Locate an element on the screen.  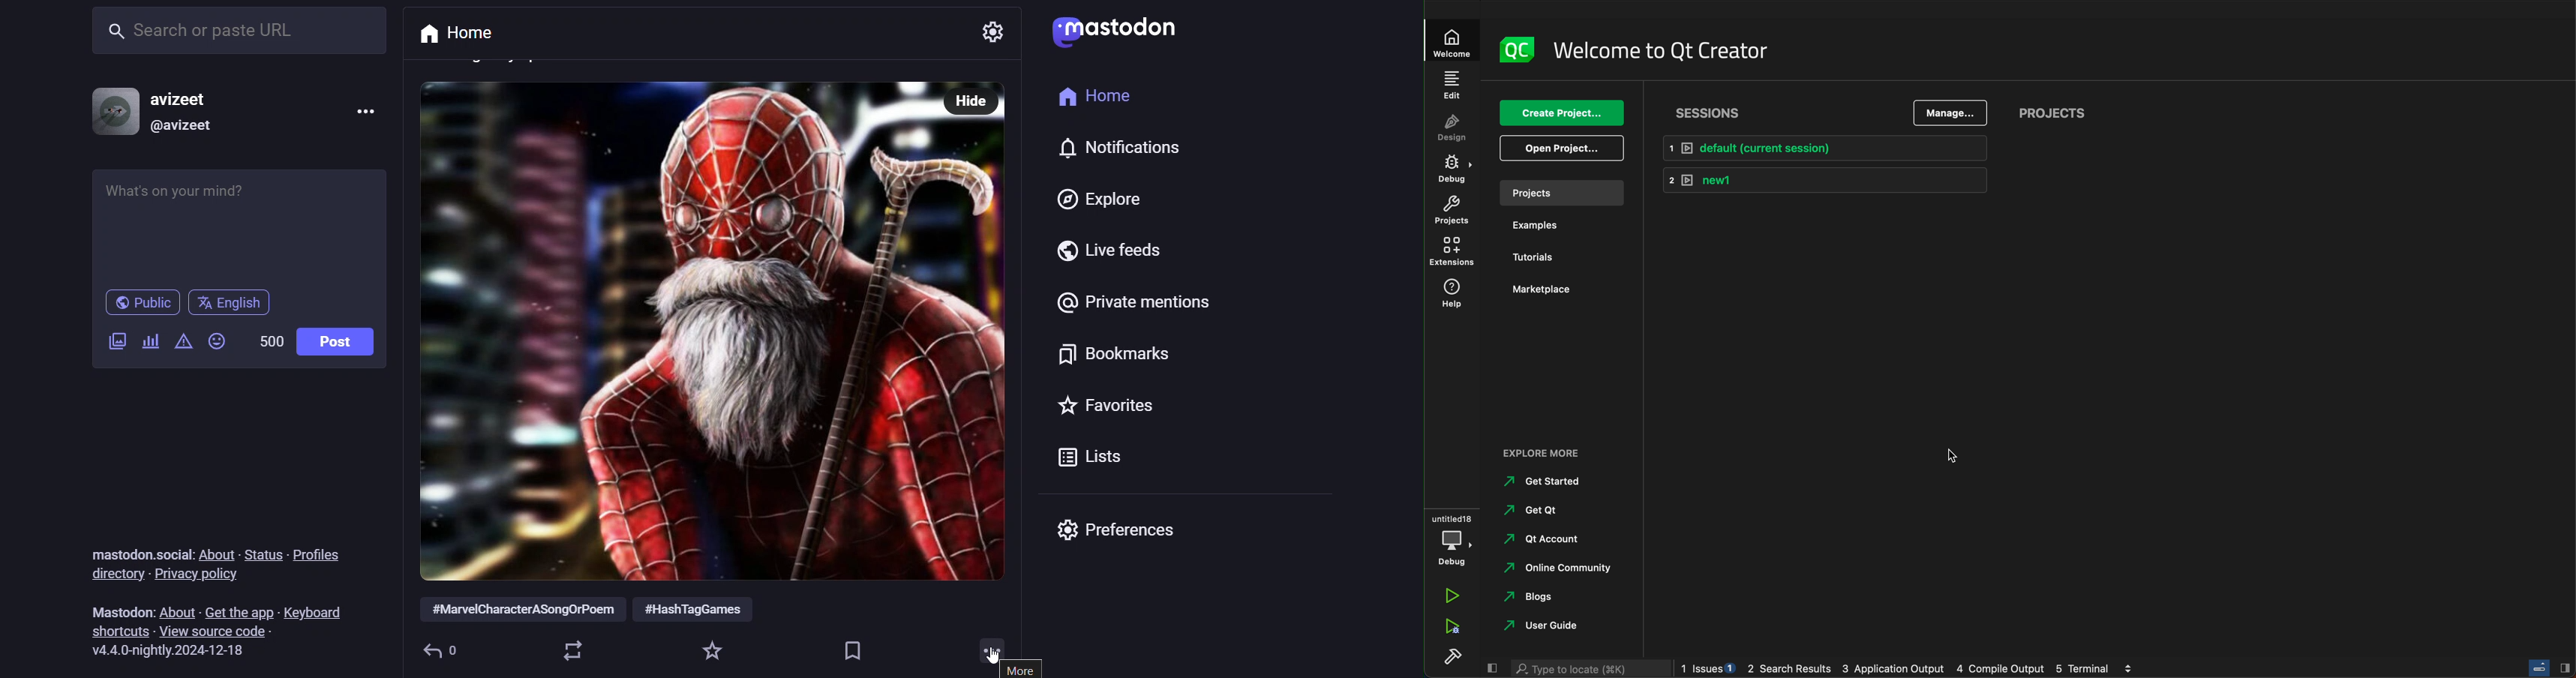
community is located at coordinates (1561, 568).